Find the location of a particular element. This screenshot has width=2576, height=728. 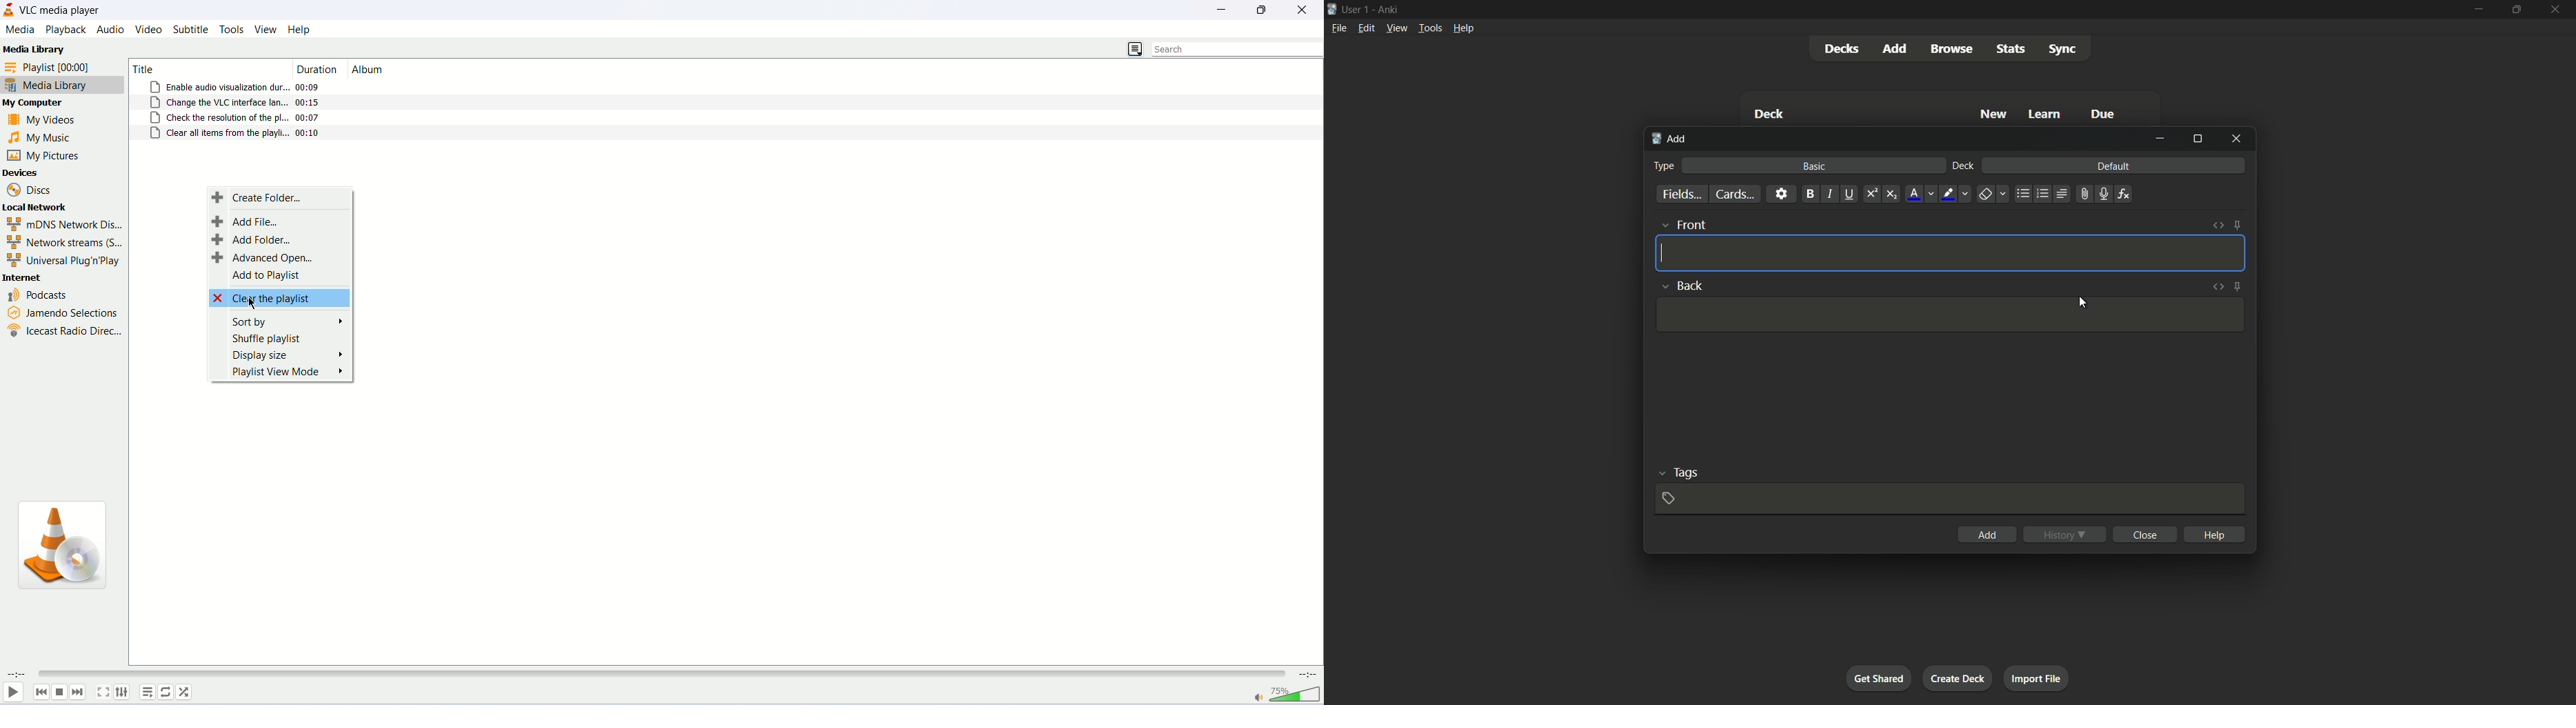

tools menu is located at coordinates (1430, 27).